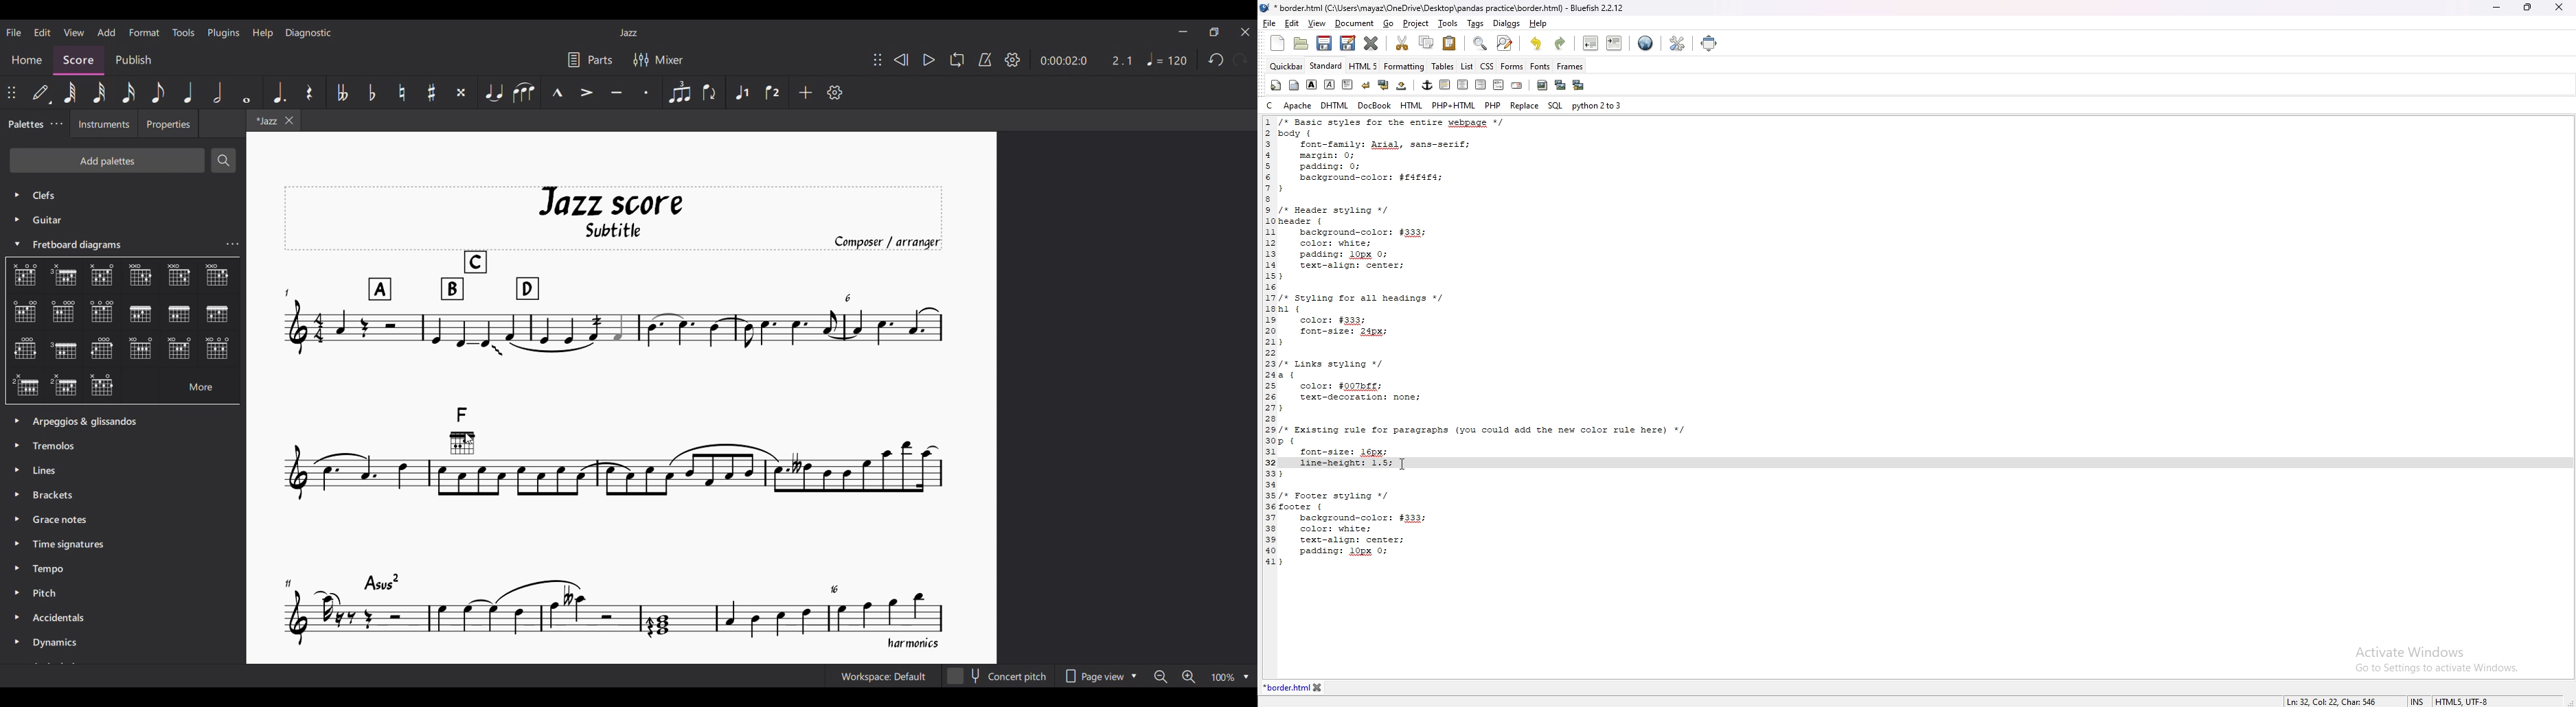 The width and height of the screenshot is (2576, 728). Describe the element at coordinates (1455, 8) in the screenshot. I see `*border.html (C:\Users\mayaz\OneDrive\Desktop\pandas practice\border.html) - Bluefish 2.2.12` at that location.